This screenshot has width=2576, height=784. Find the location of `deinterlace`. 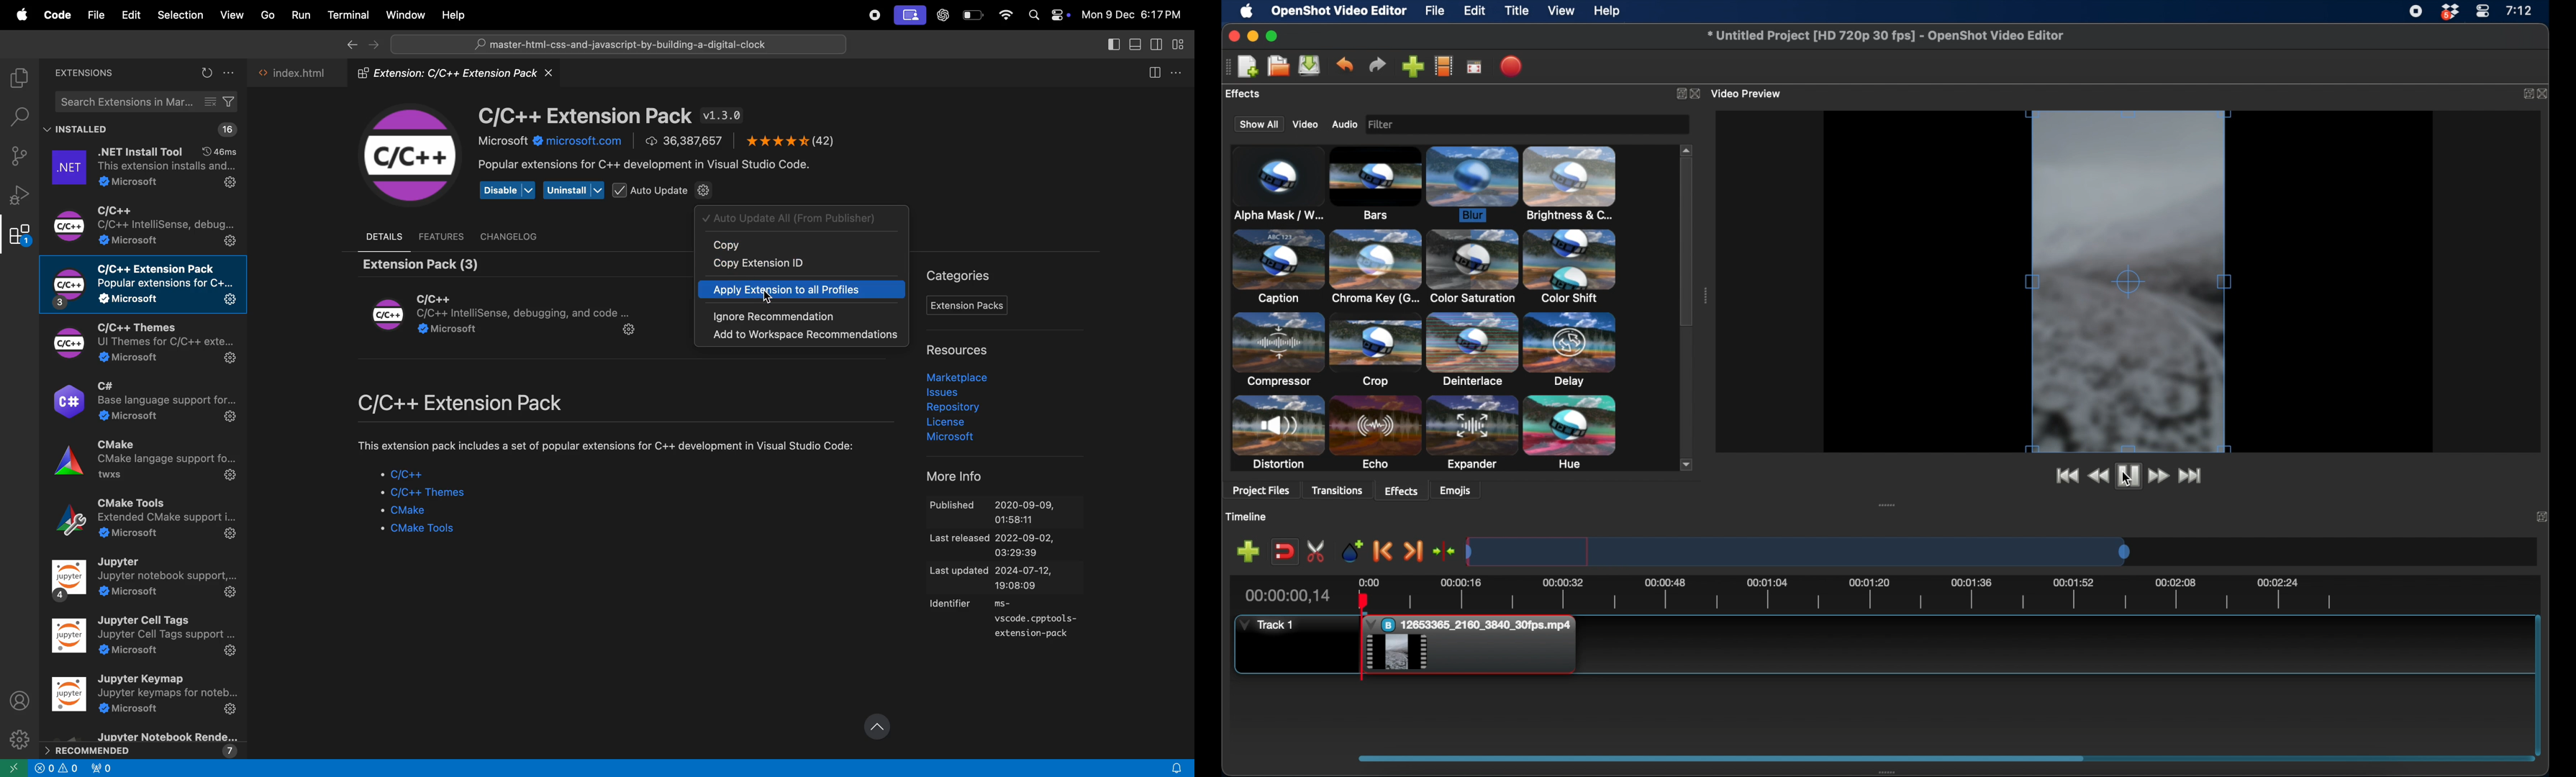

deinterlace is located at coordinates (1472, 349).